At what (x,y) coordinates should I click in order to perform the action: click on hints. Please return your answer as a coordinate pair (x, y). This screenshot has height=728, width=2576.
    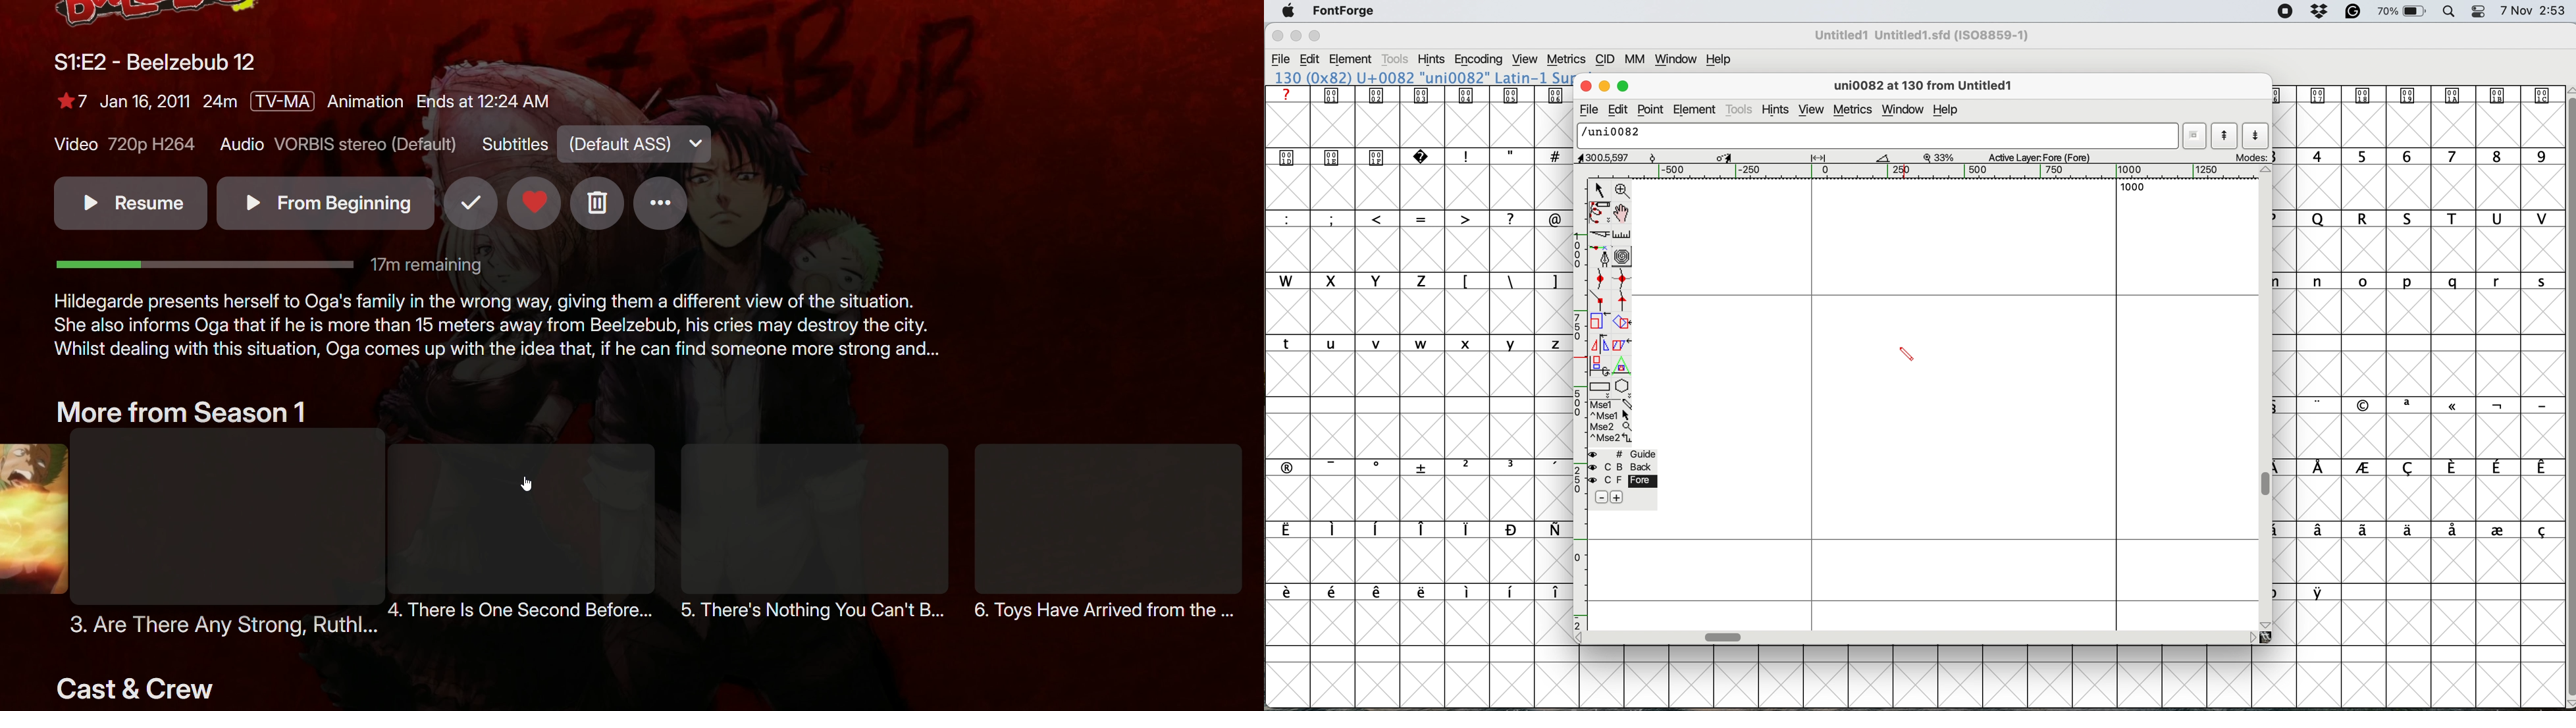
    Looking at the image, I should click on (1432, 60).